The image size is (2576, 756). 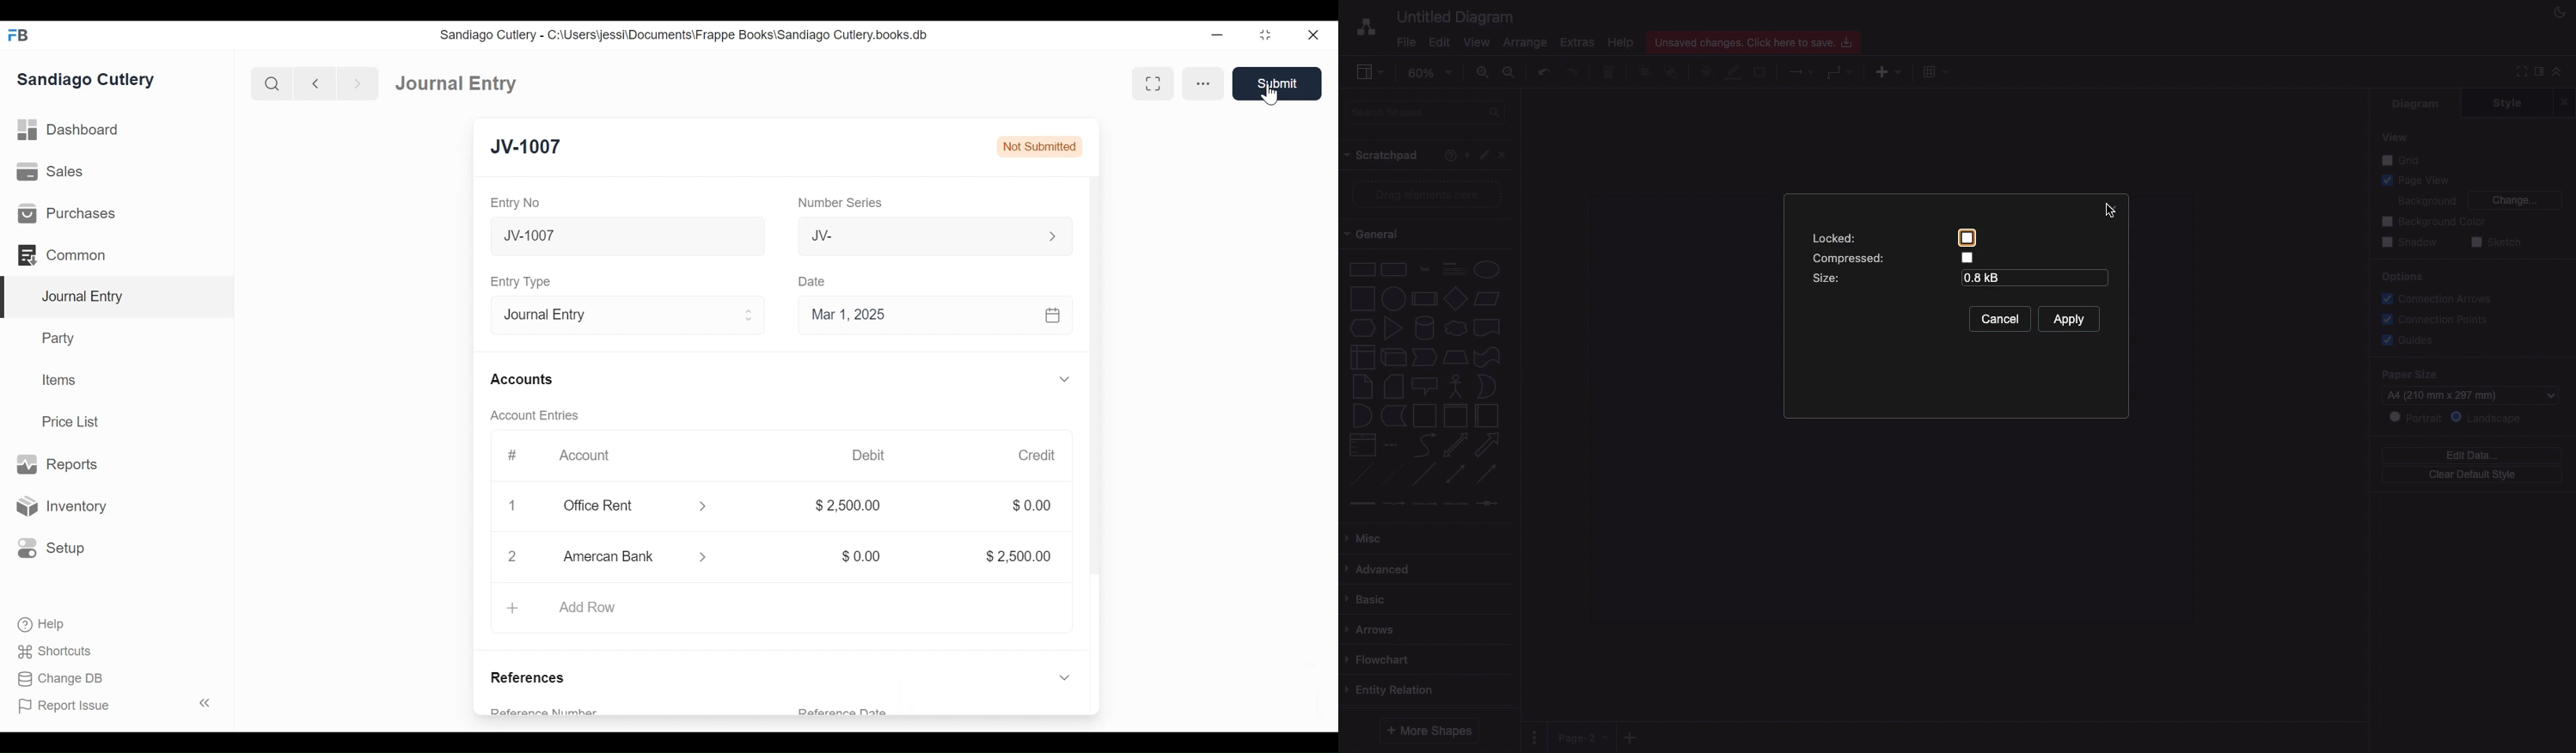 What do you see at coordinates (2474, 394) in the screenshot?
I see `A4 (210 mm x 297 mm)` at bounding box center [2474, 394].